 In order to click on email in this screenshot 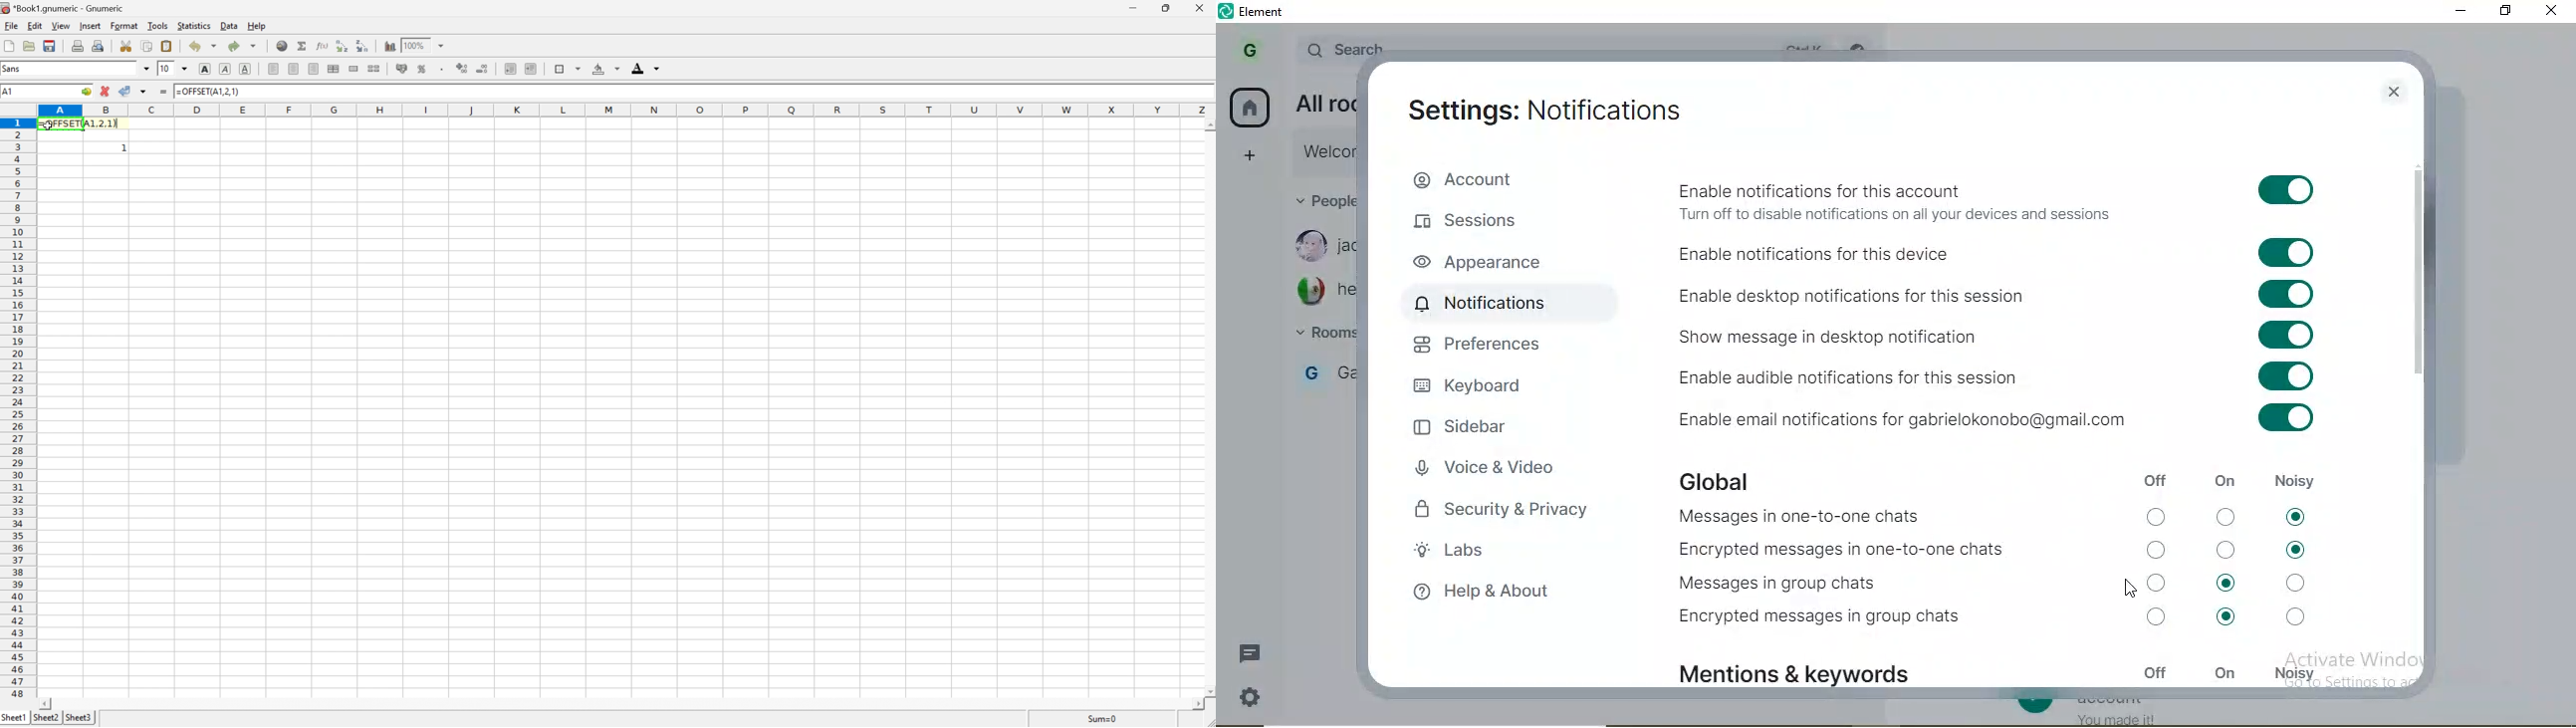, I will do `click(1325, 103)`.